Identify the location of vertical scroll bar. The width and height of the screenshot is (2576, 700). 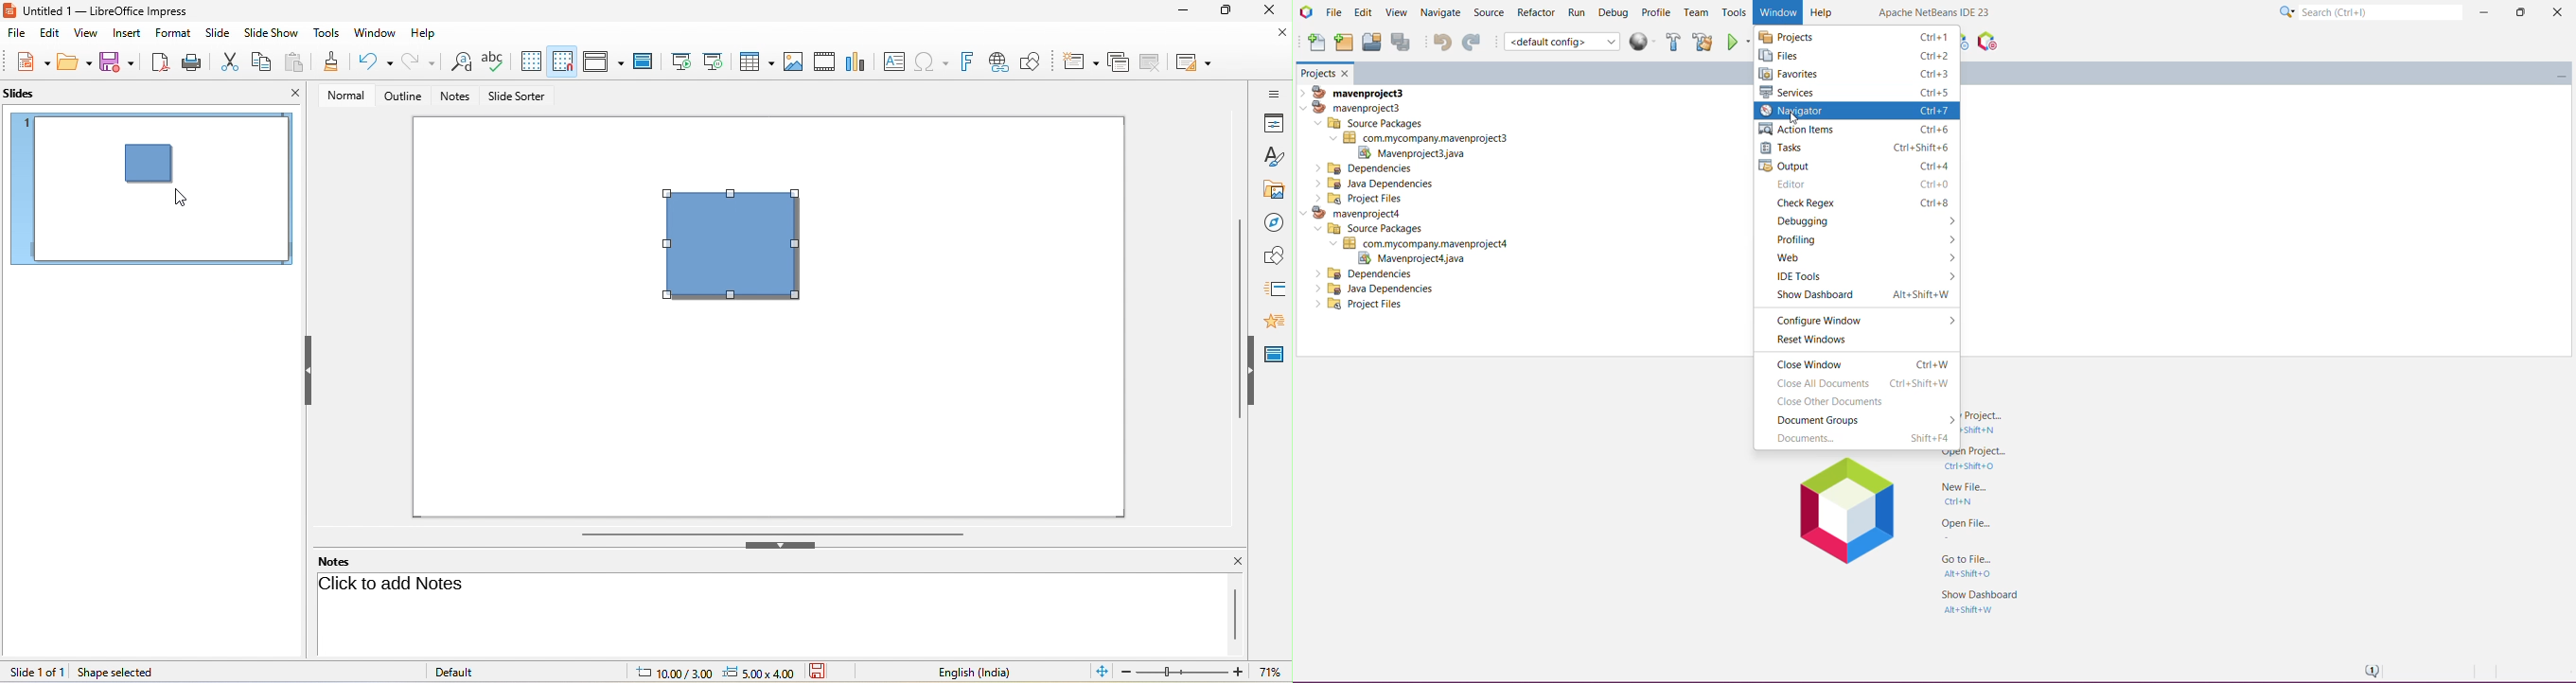
(1238, 320).